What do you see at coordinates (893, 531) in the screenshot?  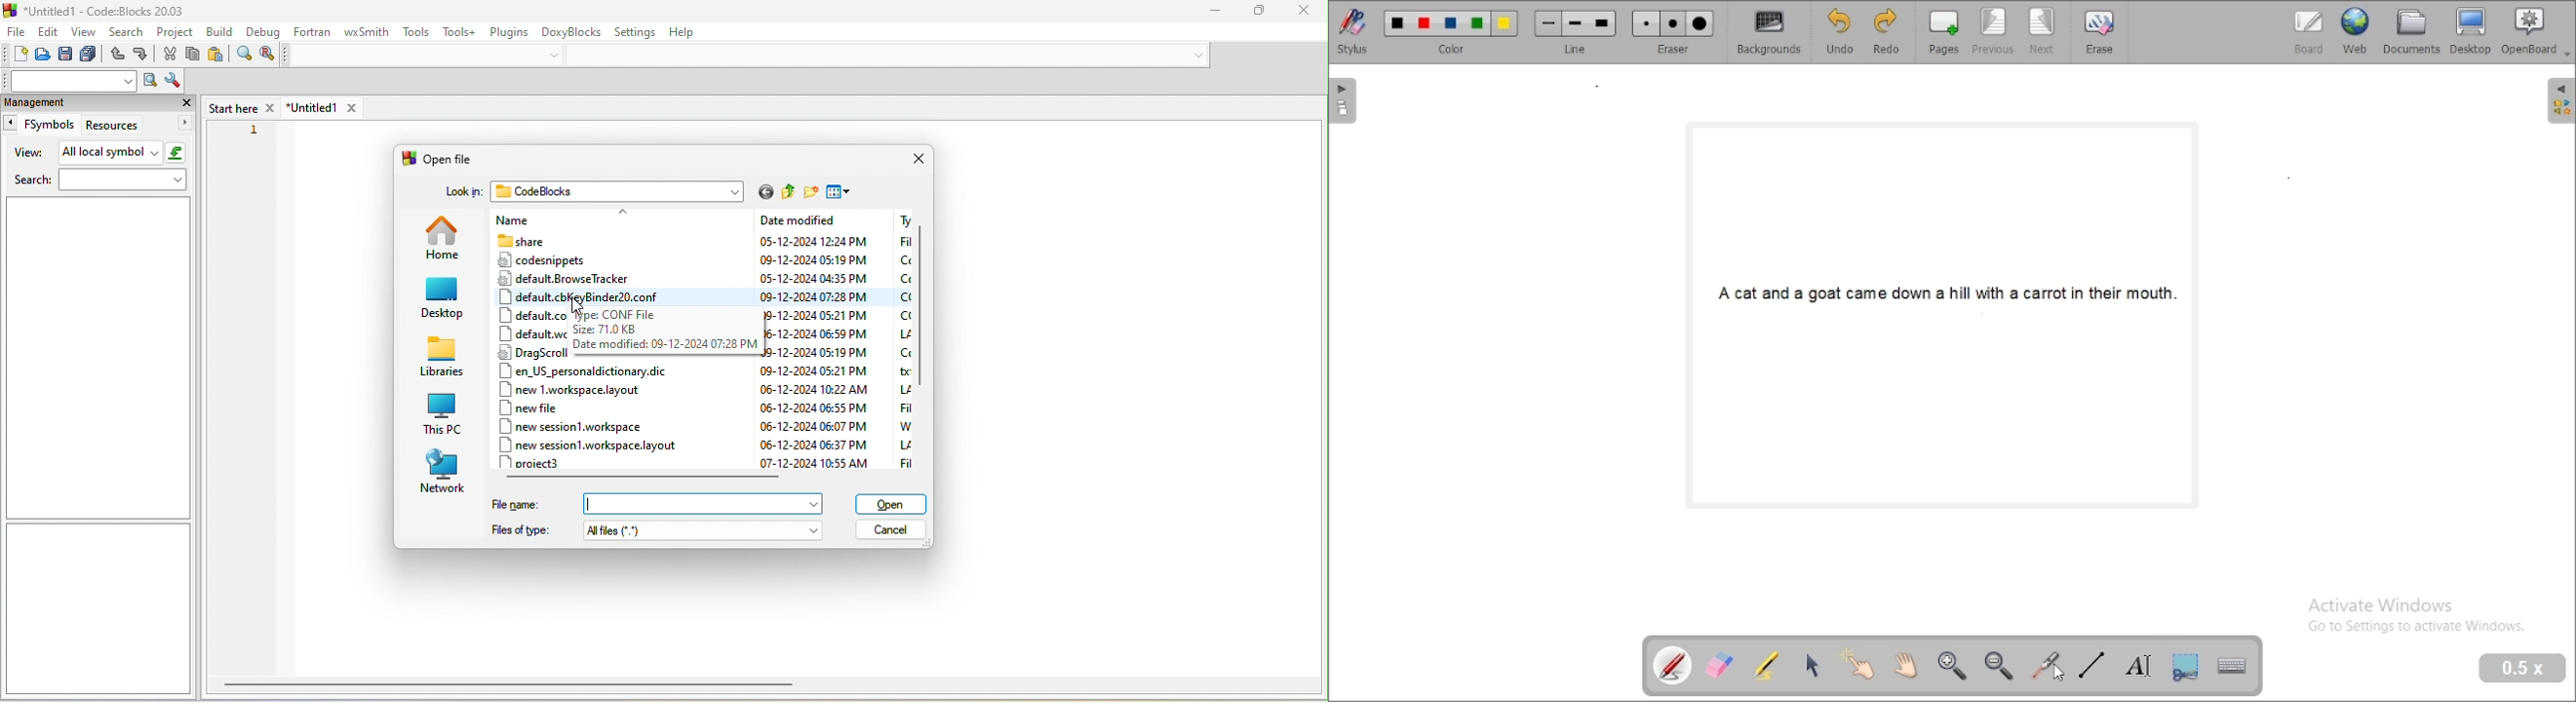 I see `cancel` at bounding box center [893, 531].